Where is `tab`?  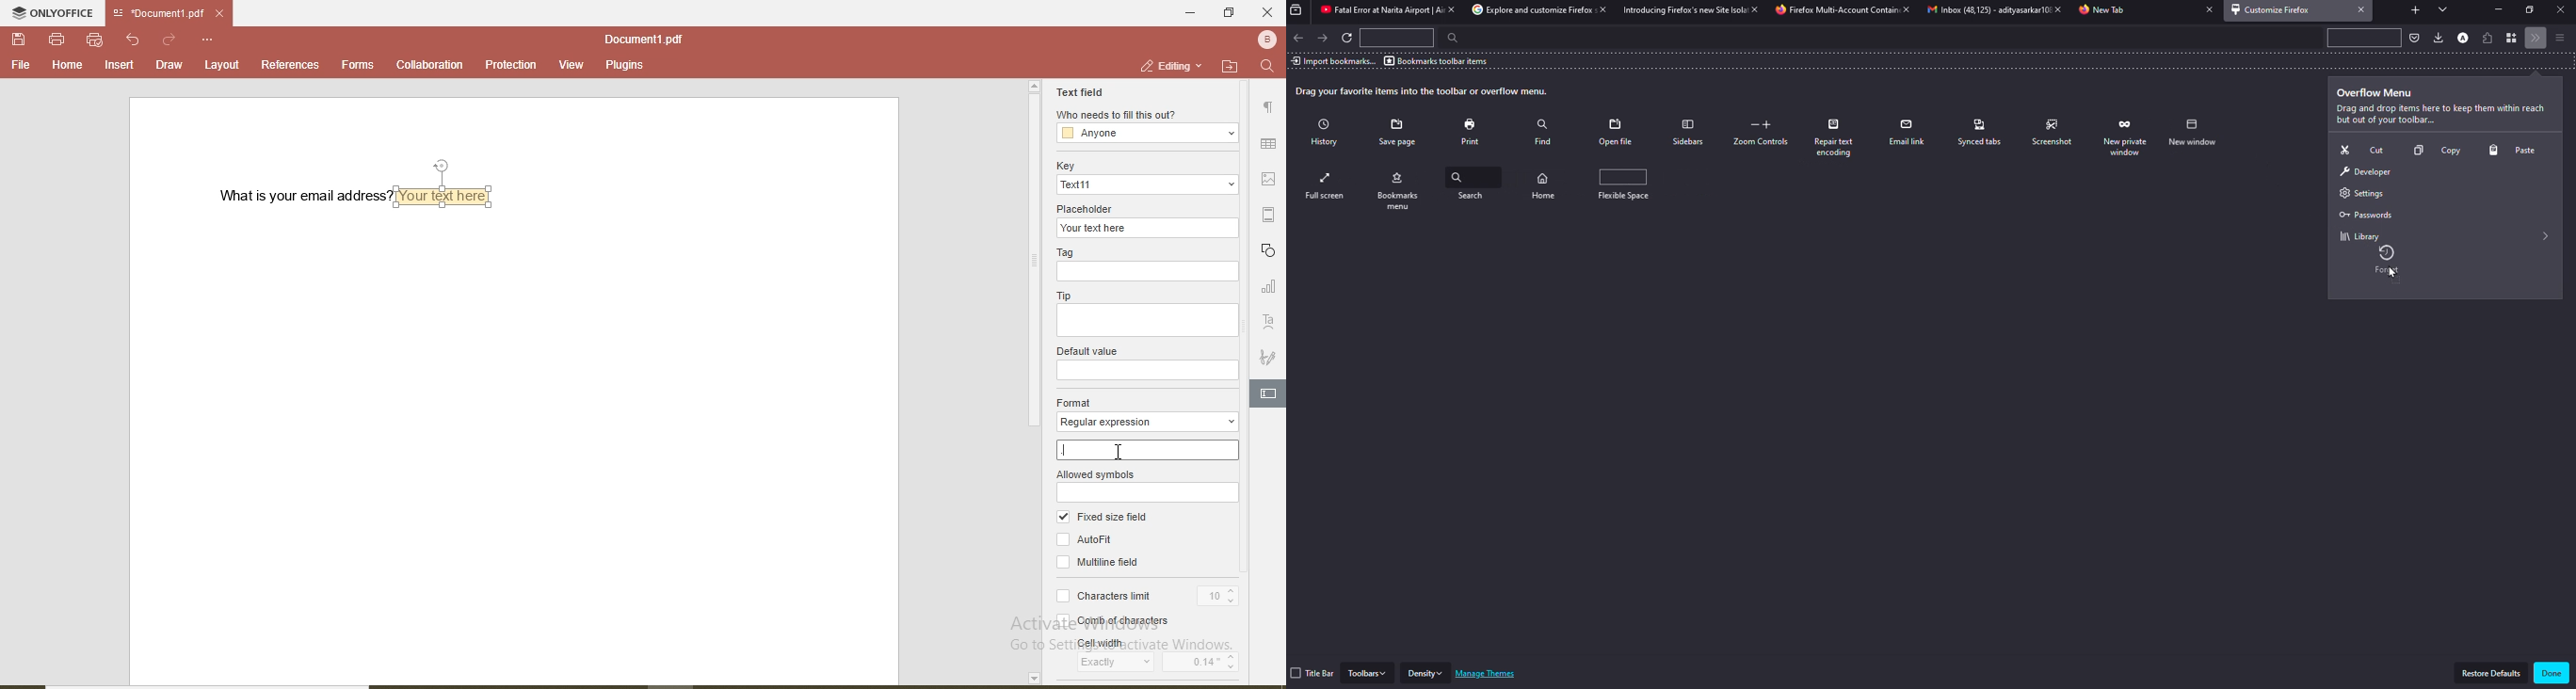
tab is located at coordinates (1526, 10).